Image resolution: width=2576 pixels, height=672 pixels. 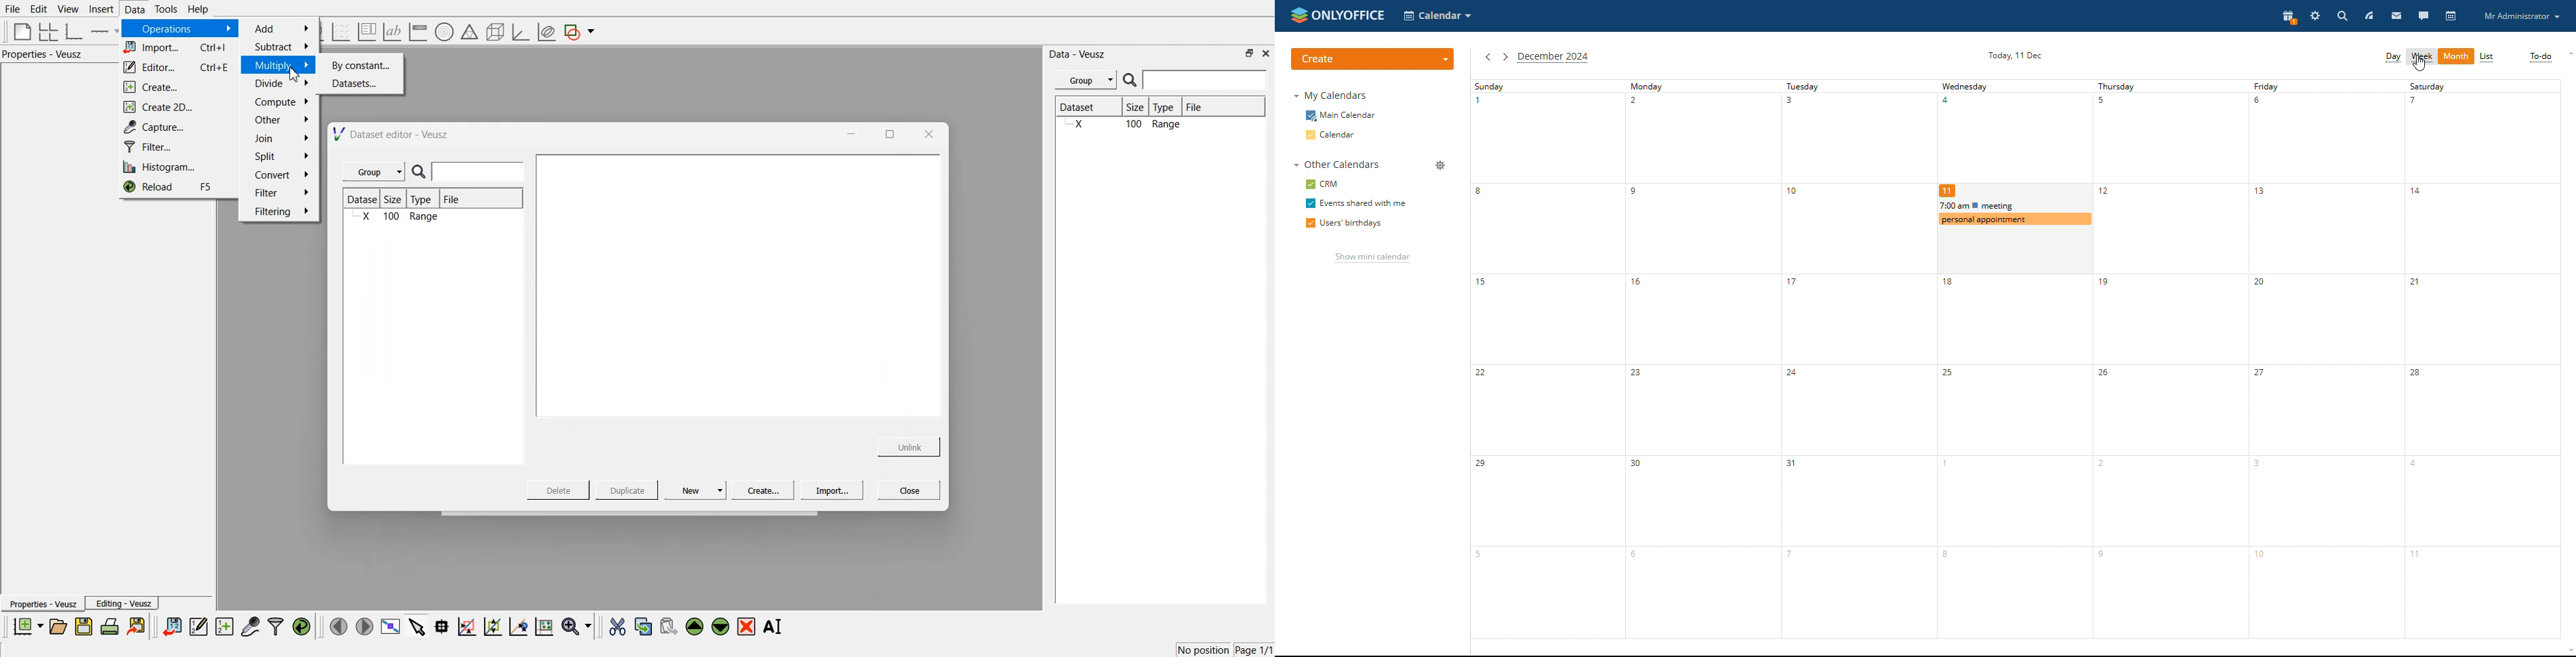 What do you see at coordinates (1545, 359) in the screenshot?
I see `sunday` at bounding box center [1545, 359].